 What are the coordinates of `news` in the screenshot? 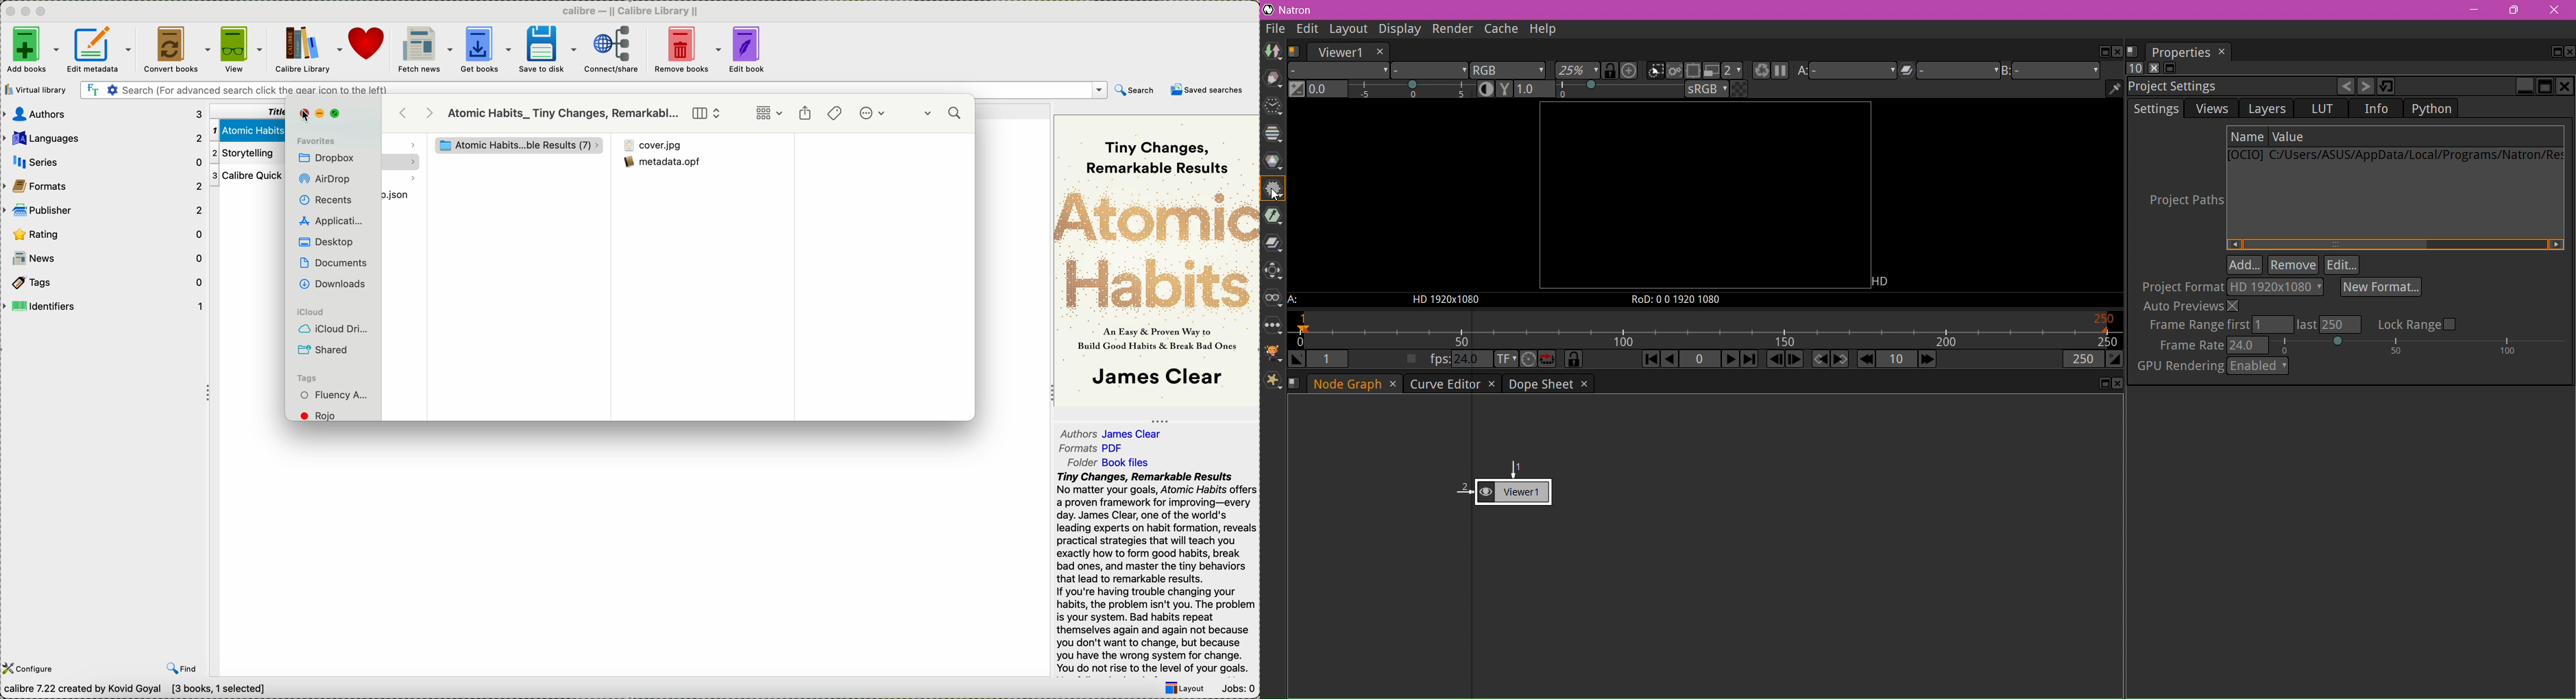 It's located at (104, 258).